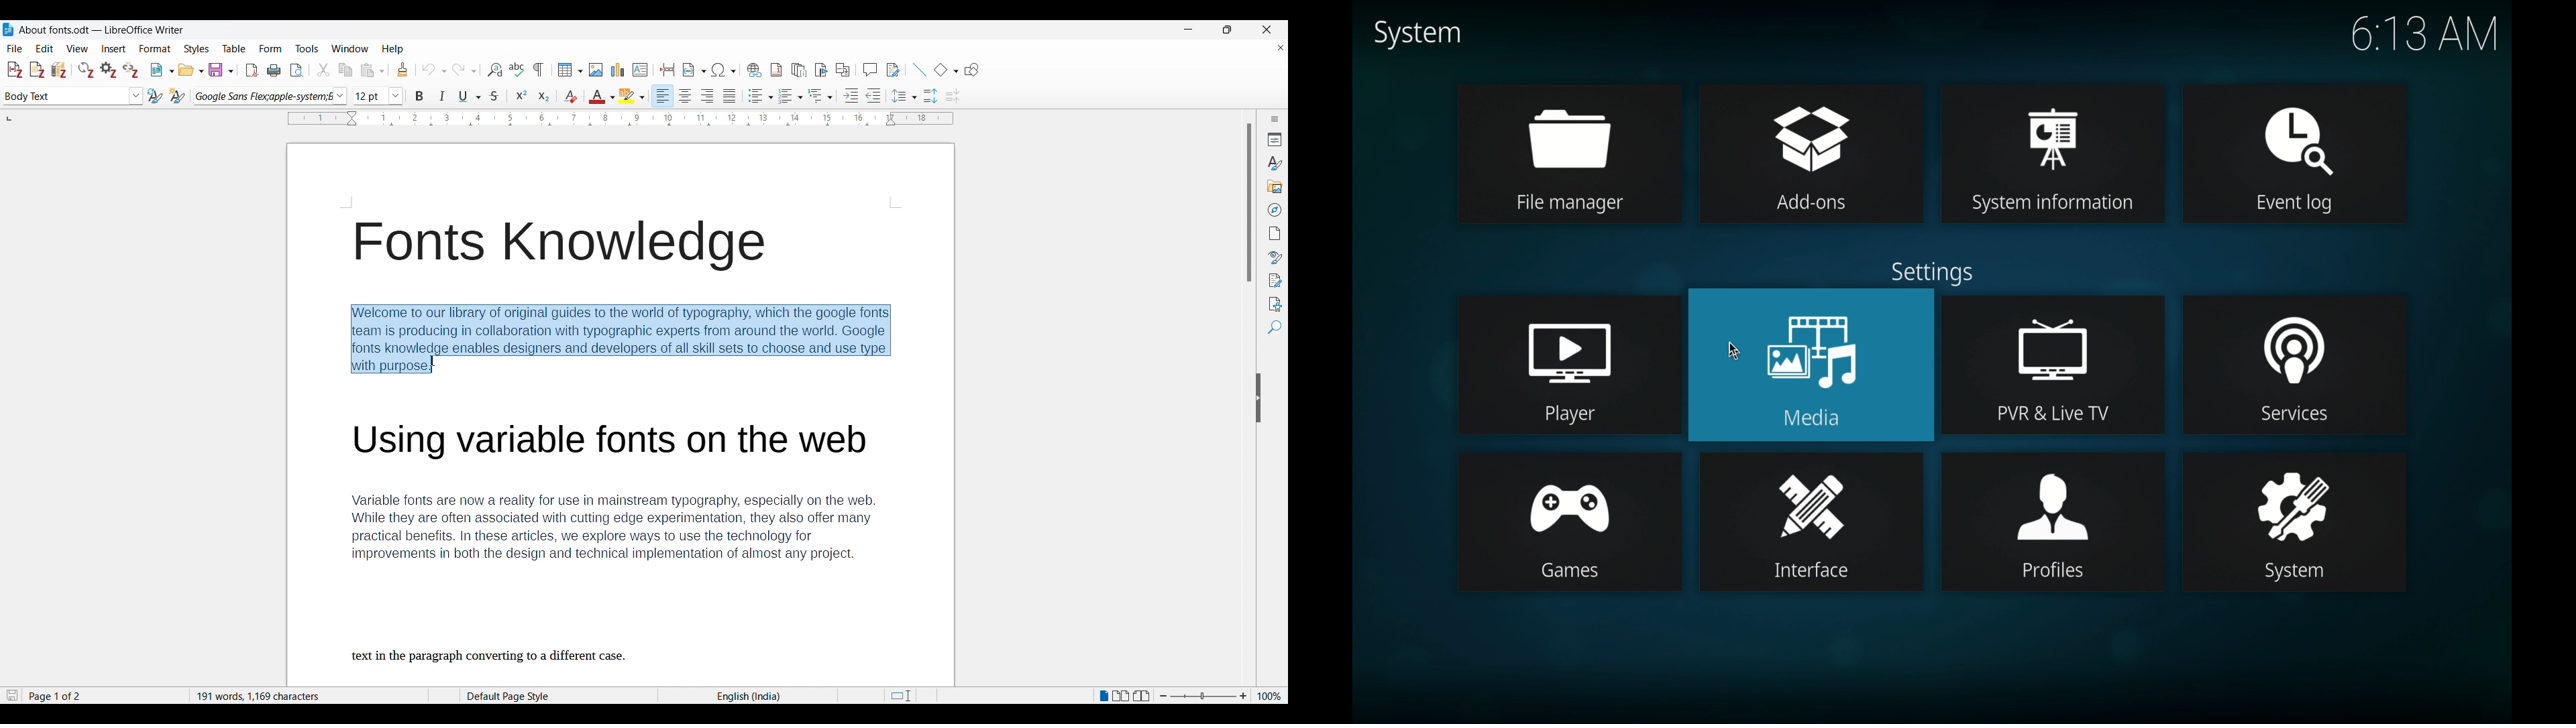 The width and height of the screenshot is (2576, 728). What do you see at coordinates (494, 96) in the screenshot?
I see `Strike through ` at bounding box center [494, 96].